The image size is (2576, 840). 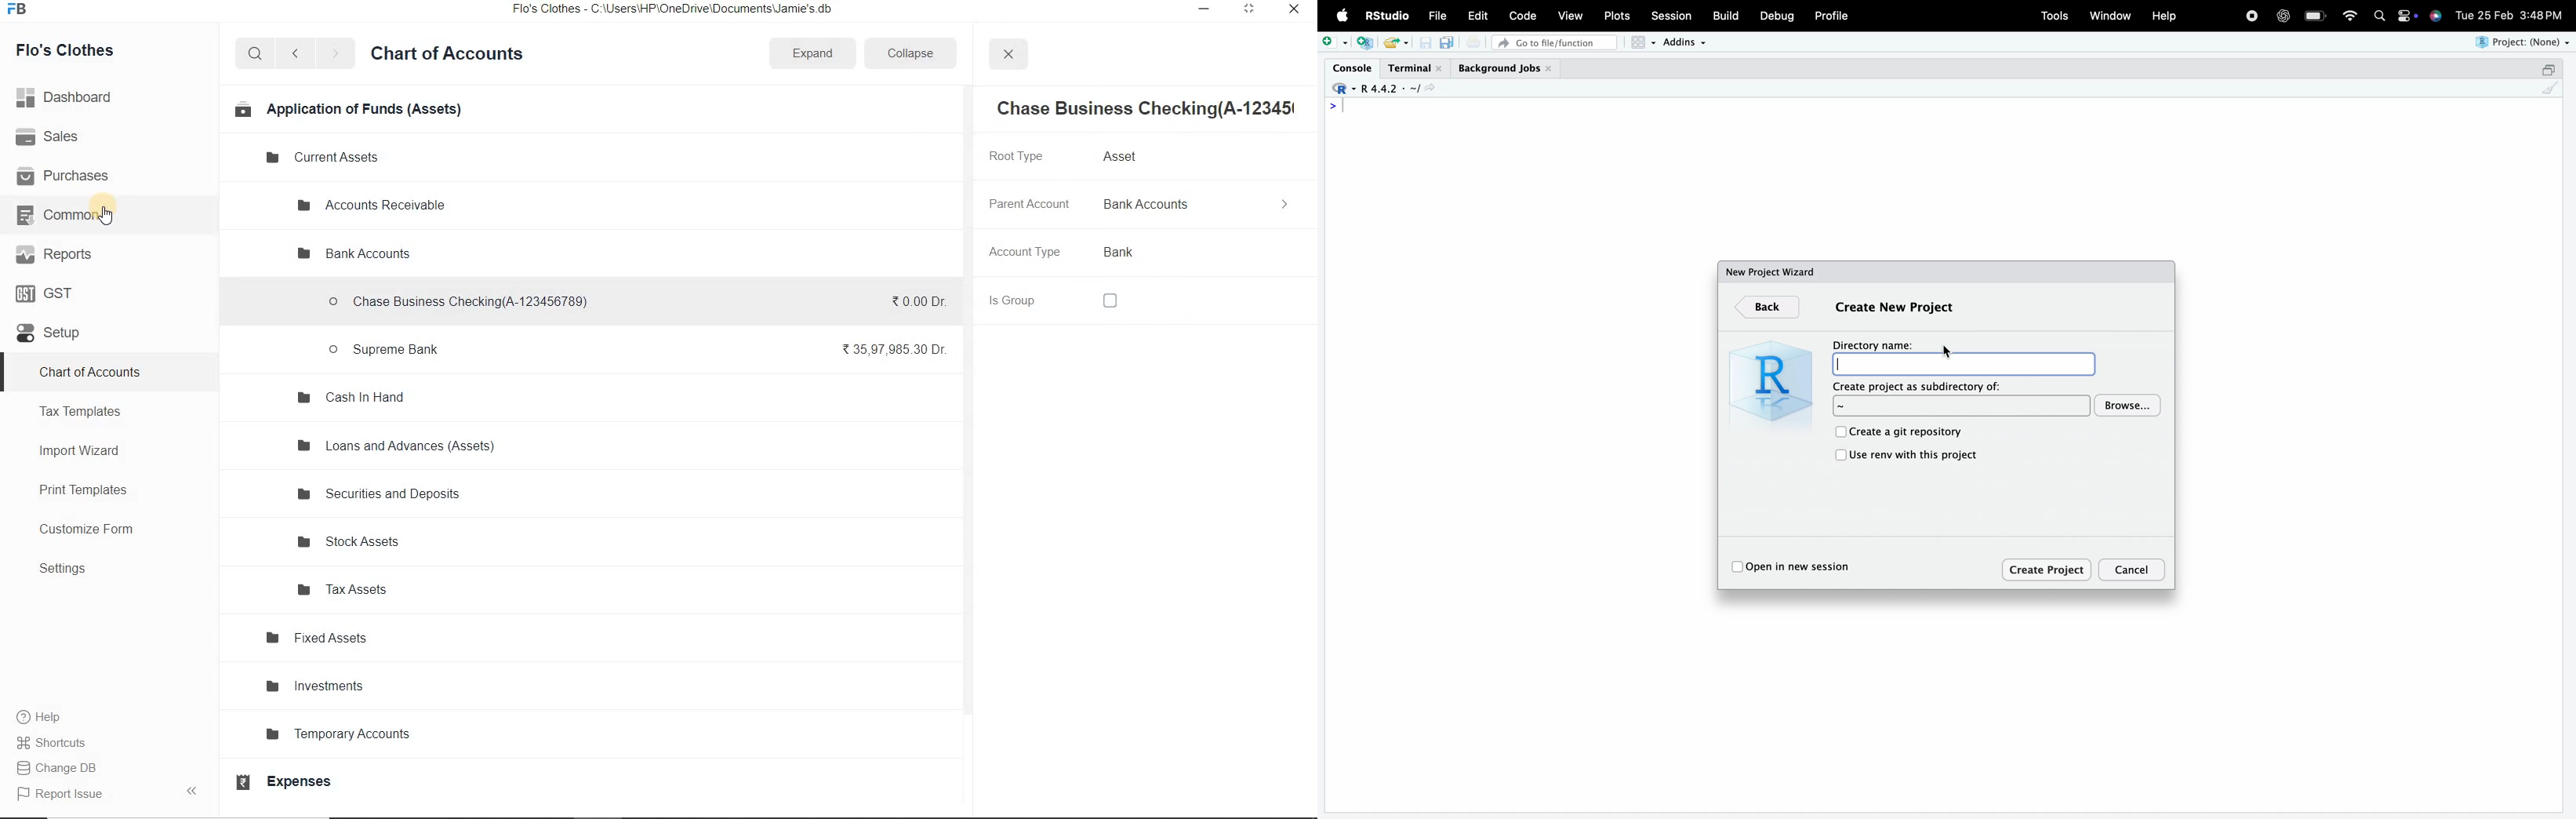 I want to click on Go to file/function, so click(x=1554, y=43).